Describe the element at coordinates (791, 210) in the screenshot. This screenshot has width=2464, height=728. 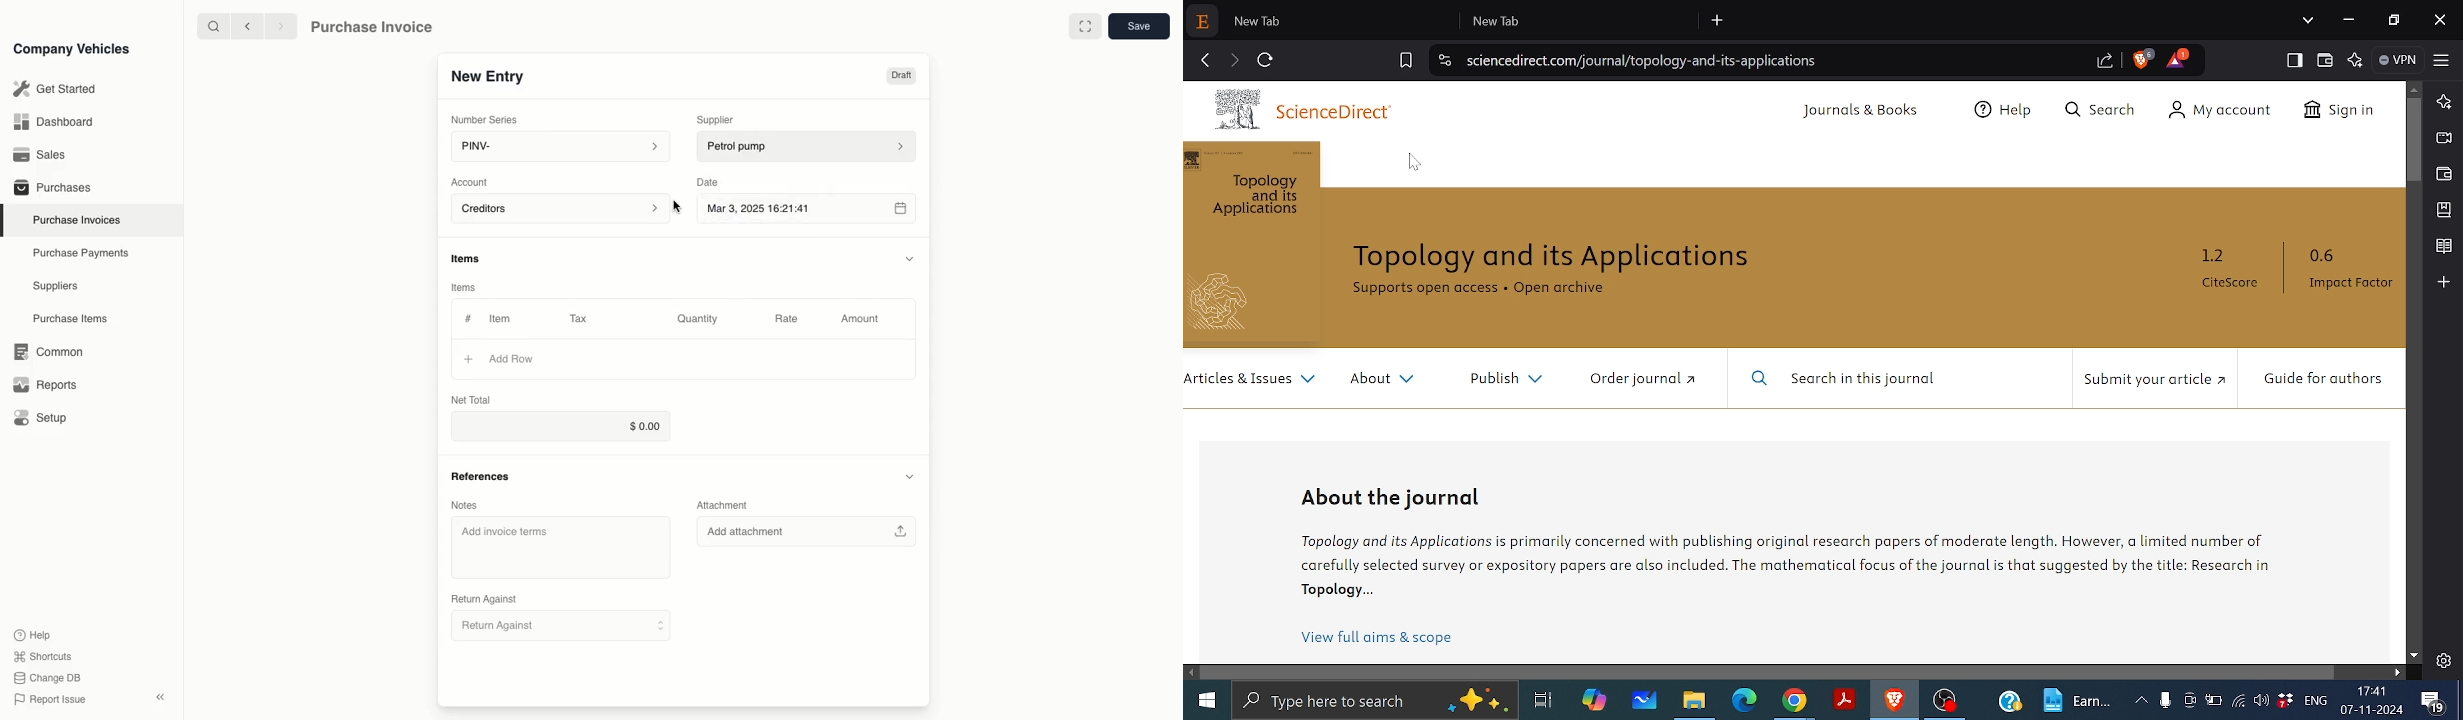
I see `Mar 3, 2025 16:21:41` at that location.